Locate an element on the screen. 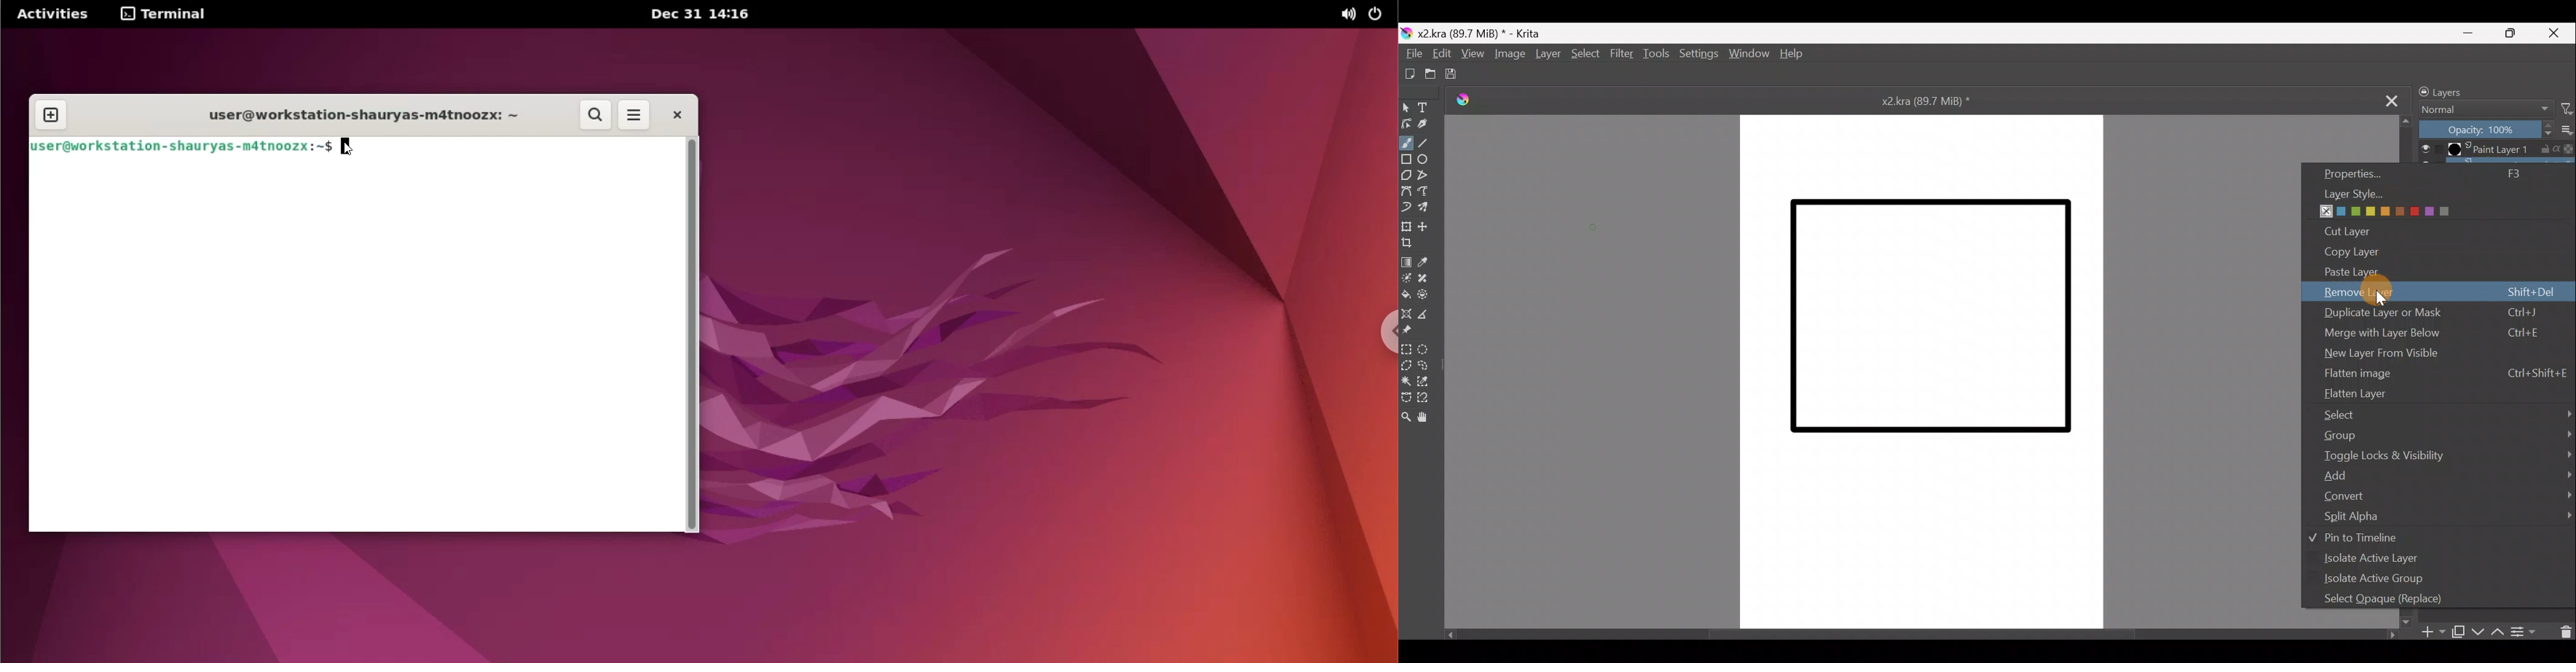  Freehand selection tool is located at coordinates (1427, 364).